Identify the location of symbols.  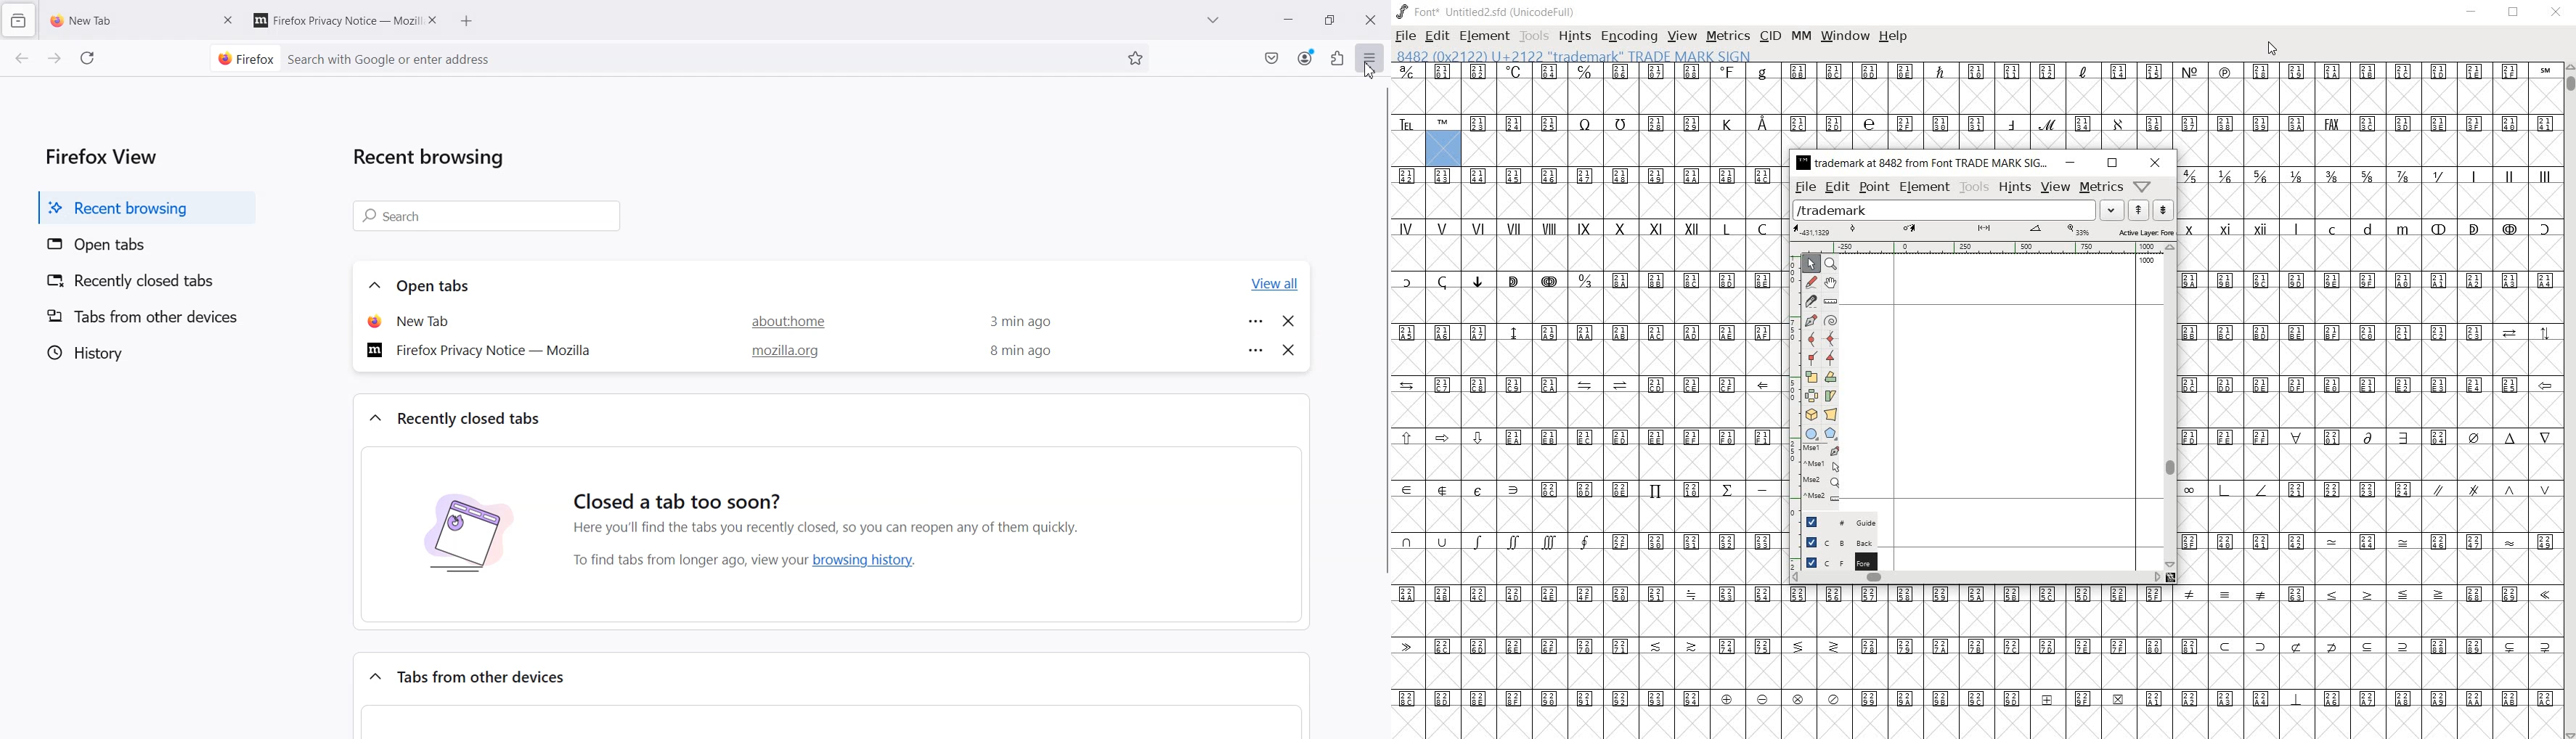
(2369, 296).